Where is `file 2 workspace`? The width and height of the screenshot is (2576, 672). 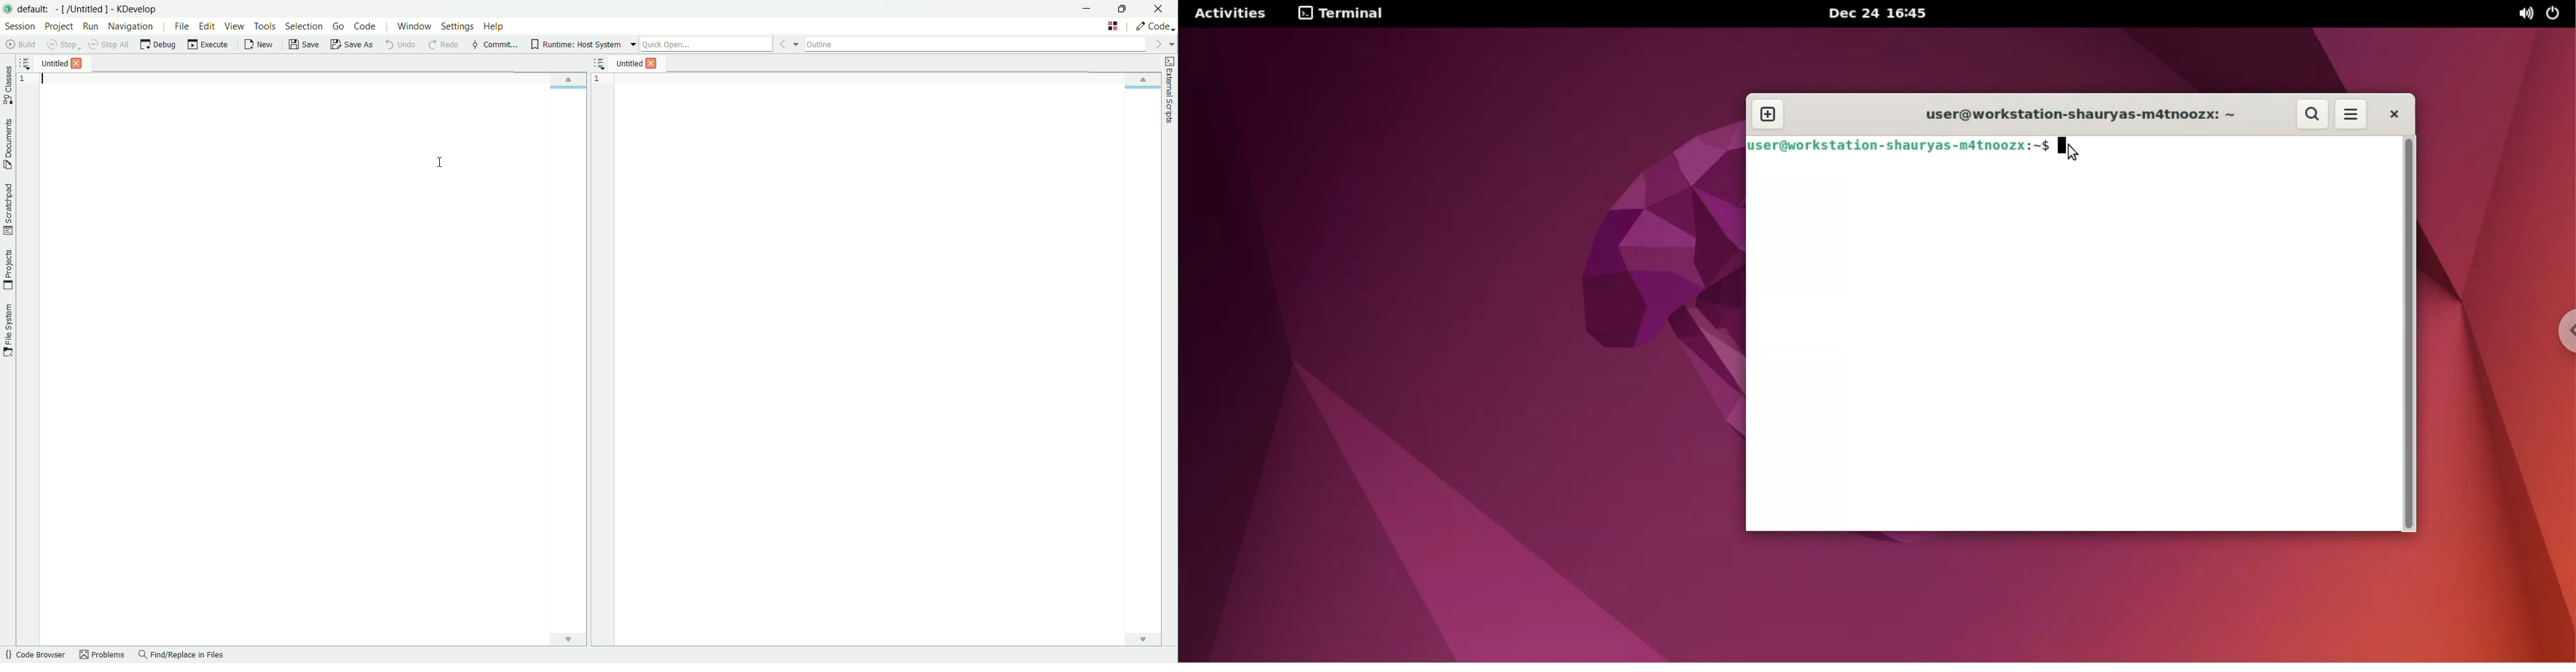
file 2 workspace is located at coordinates (871, 360).